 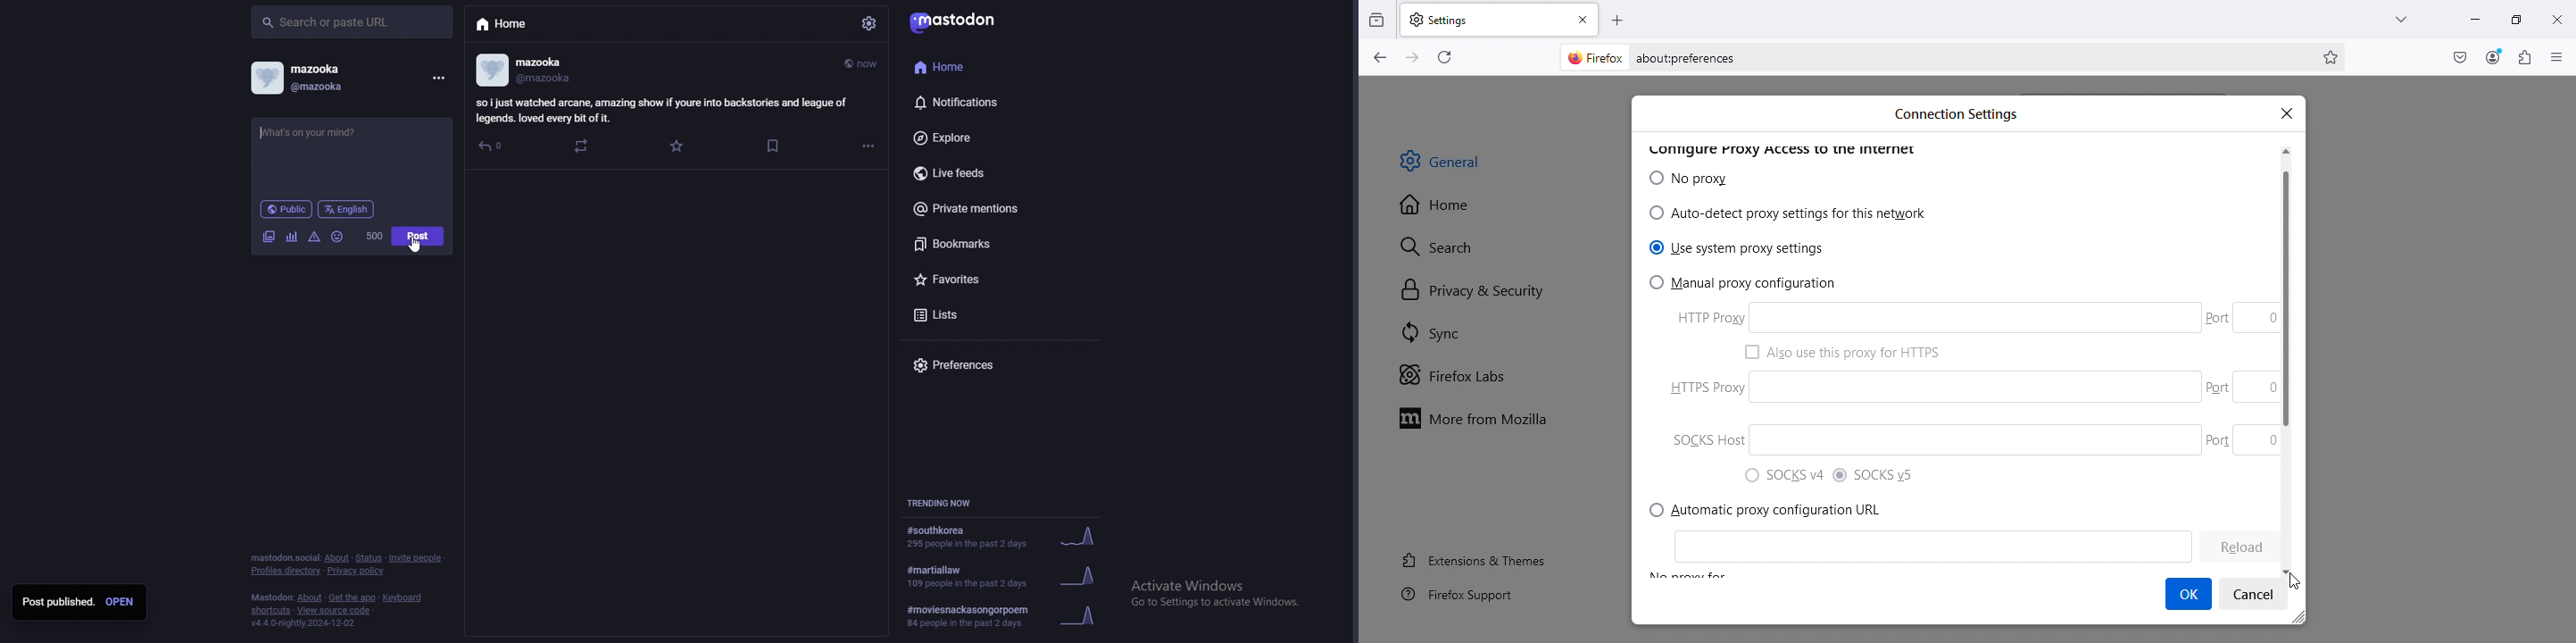 I want to click on keyboard, so click(x=401, y=597).